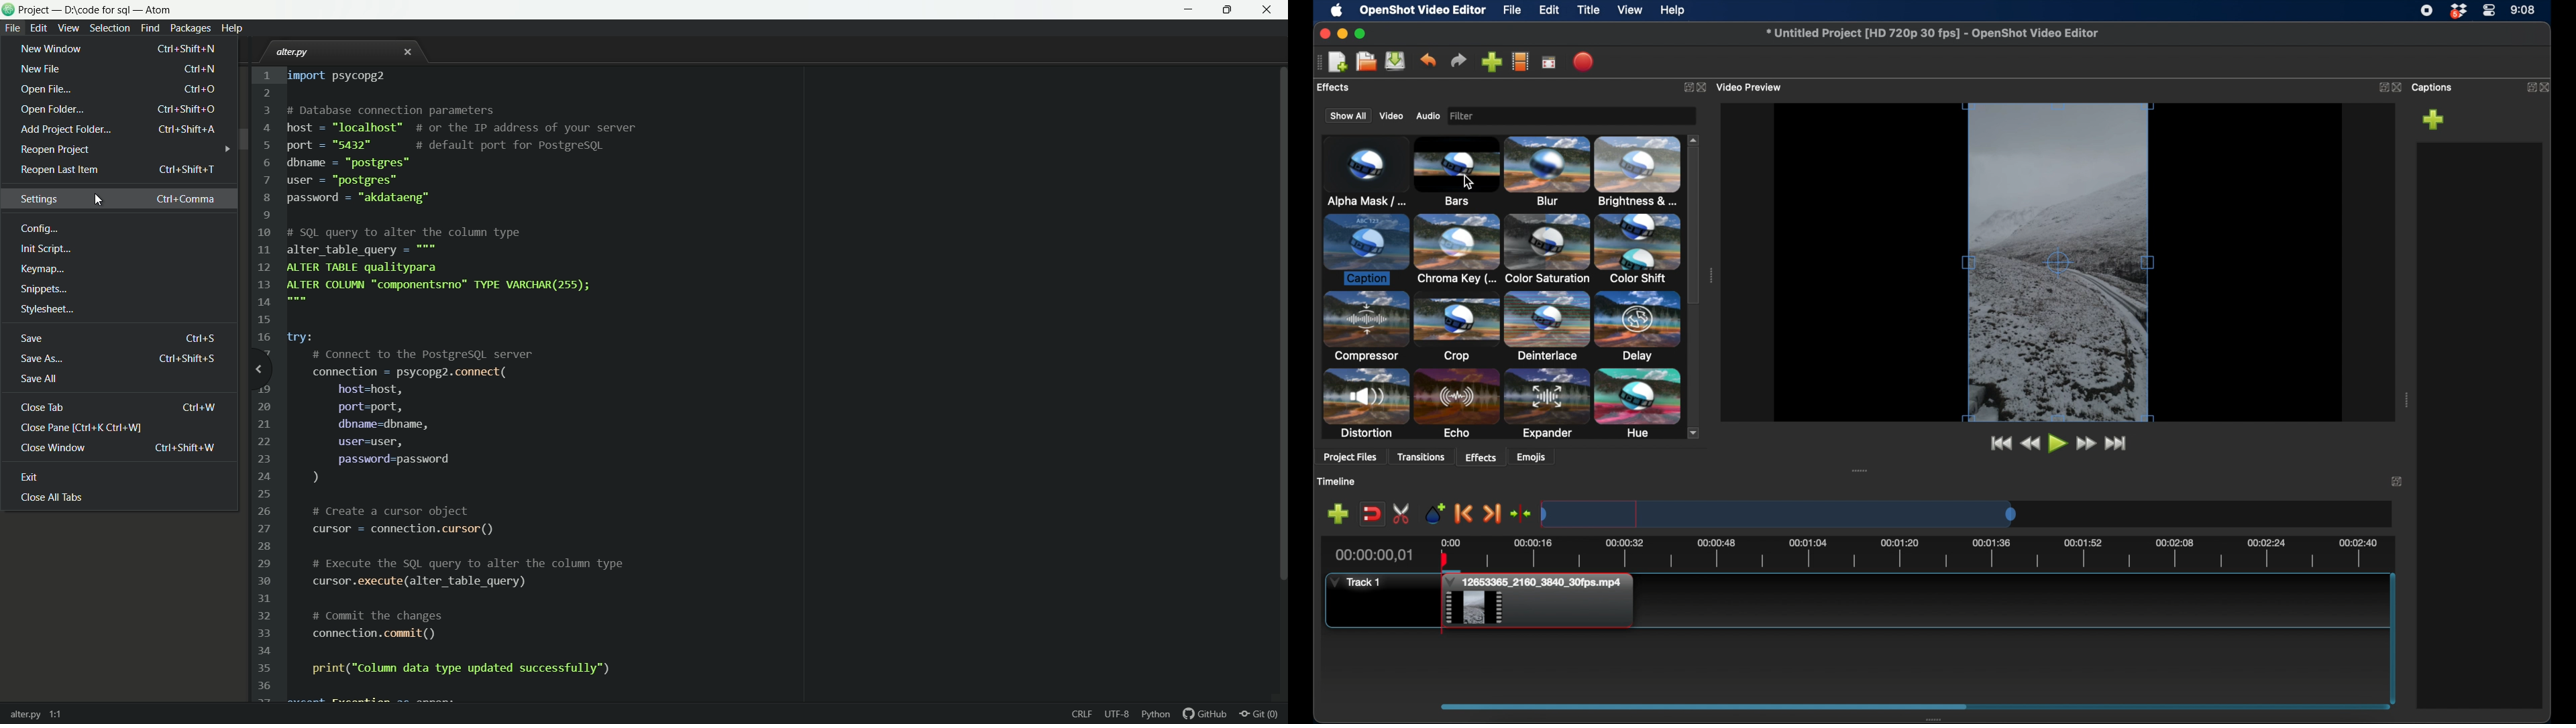 Image resolution: width=2576 pixels, height=728 pixels. What do you see at coordinates (1520, 514) in the screenshot?
I see `center playhead on the timeline` at bounding box center [1520, 514].